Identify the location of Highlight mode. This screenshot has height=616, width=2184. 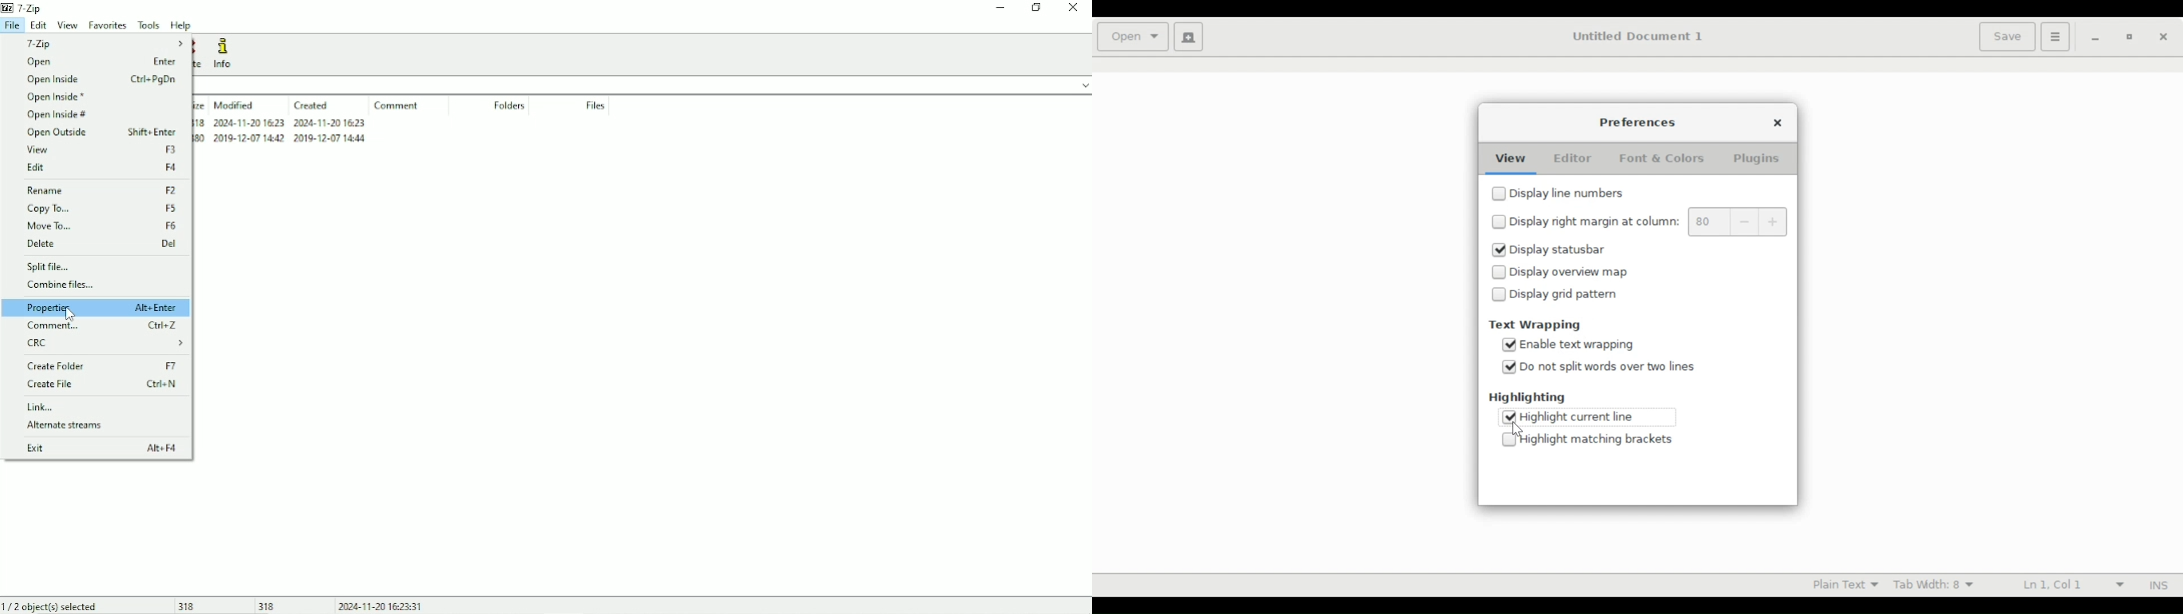
(1843, 584).